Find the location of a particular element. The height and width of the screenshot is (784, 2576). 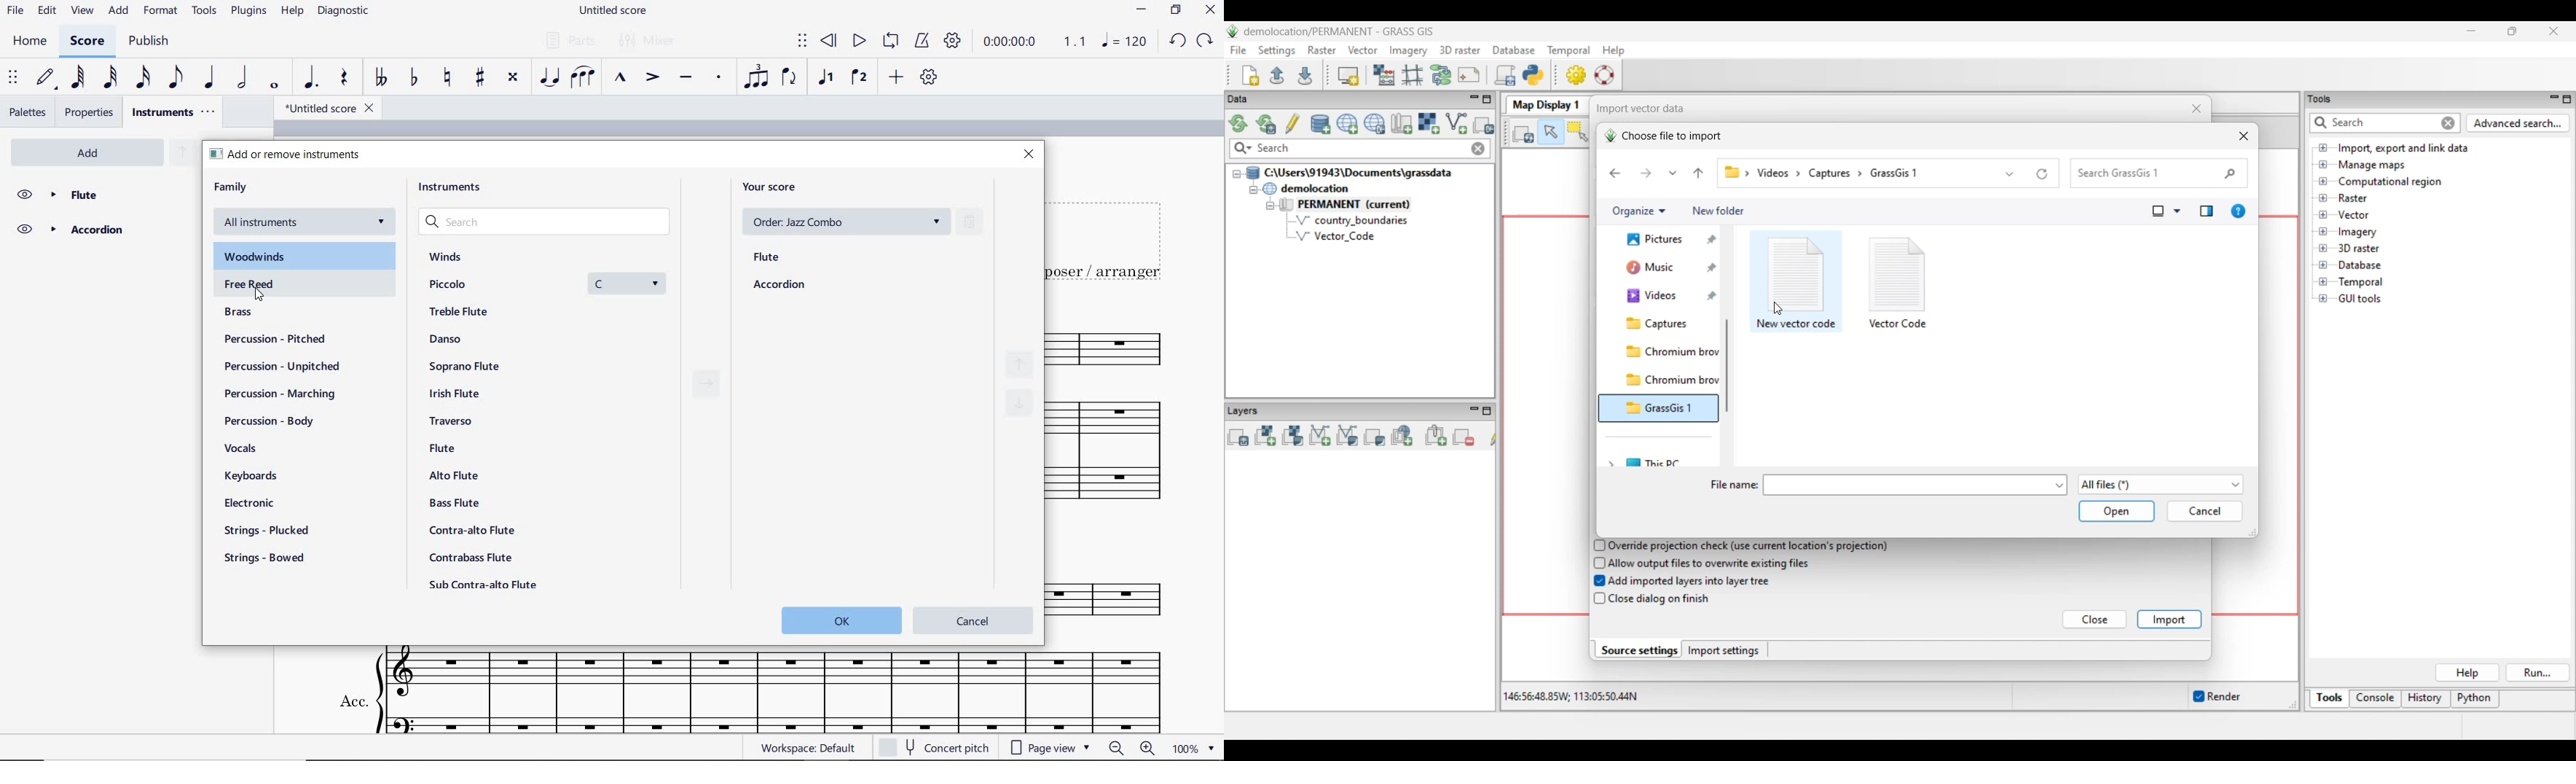

strings - bowel is located at coordinates (266, 559).